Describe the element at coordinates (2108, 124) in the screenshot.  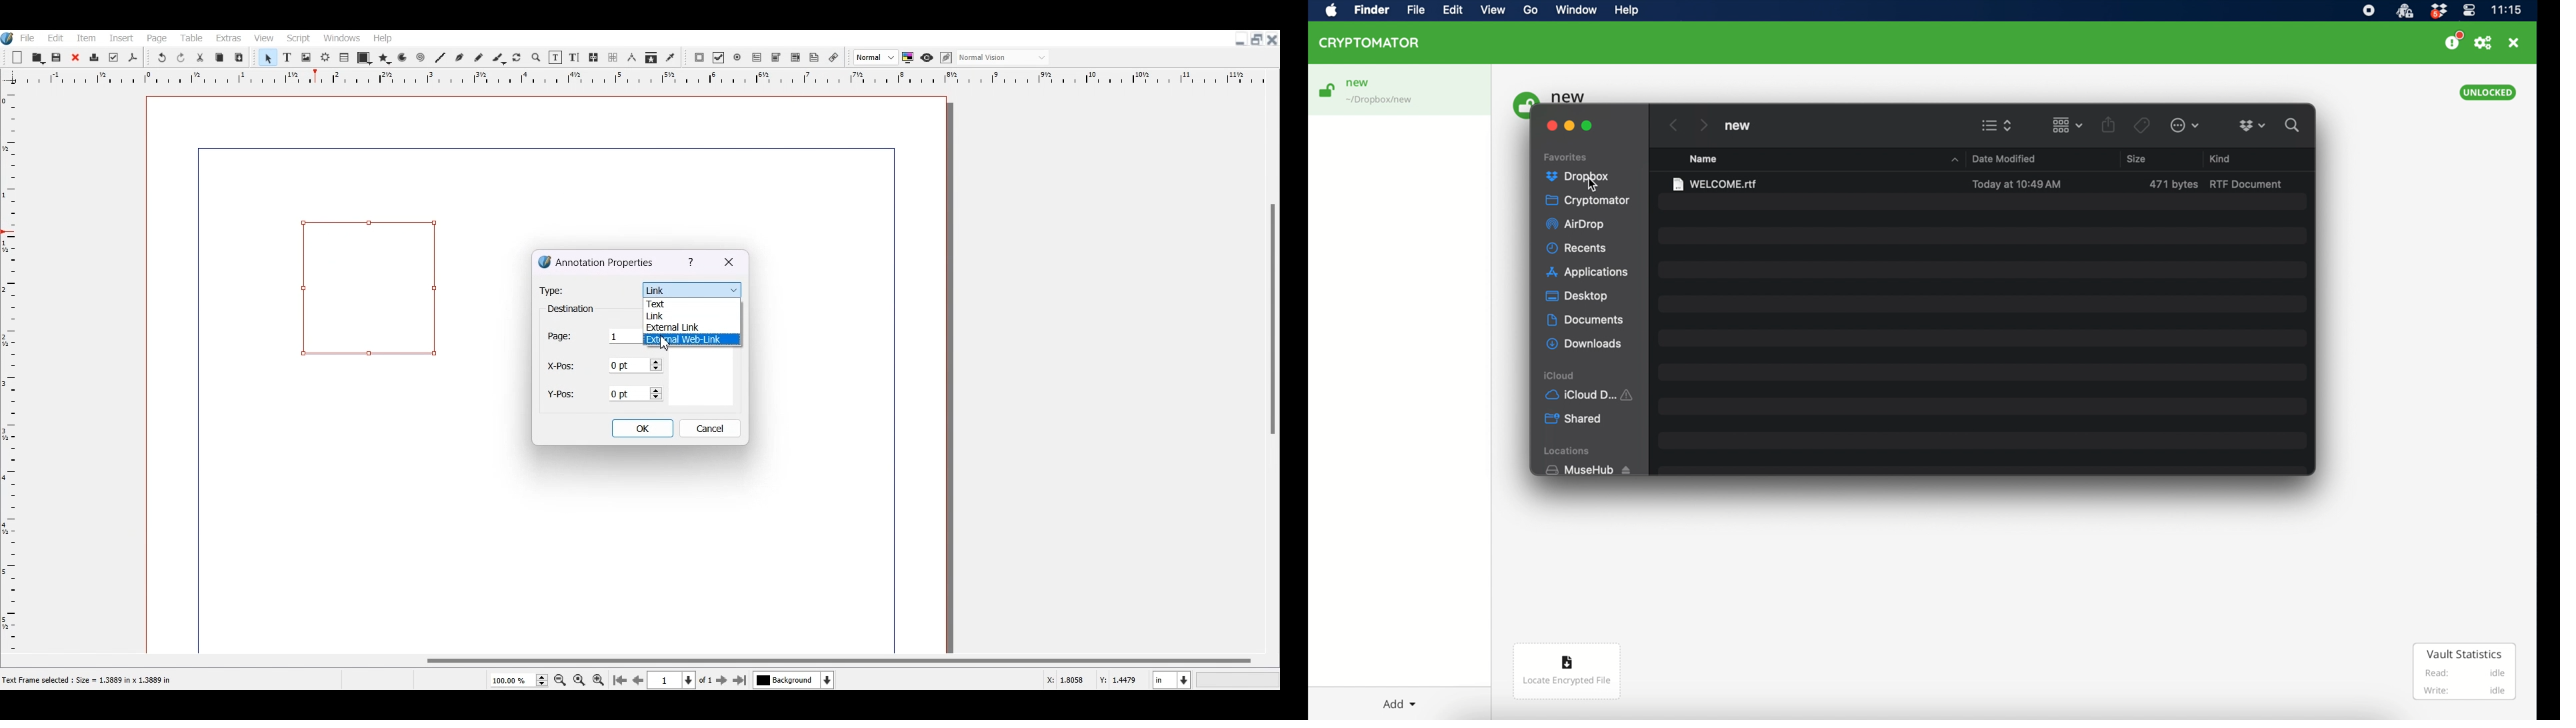
I see `share` at that location.